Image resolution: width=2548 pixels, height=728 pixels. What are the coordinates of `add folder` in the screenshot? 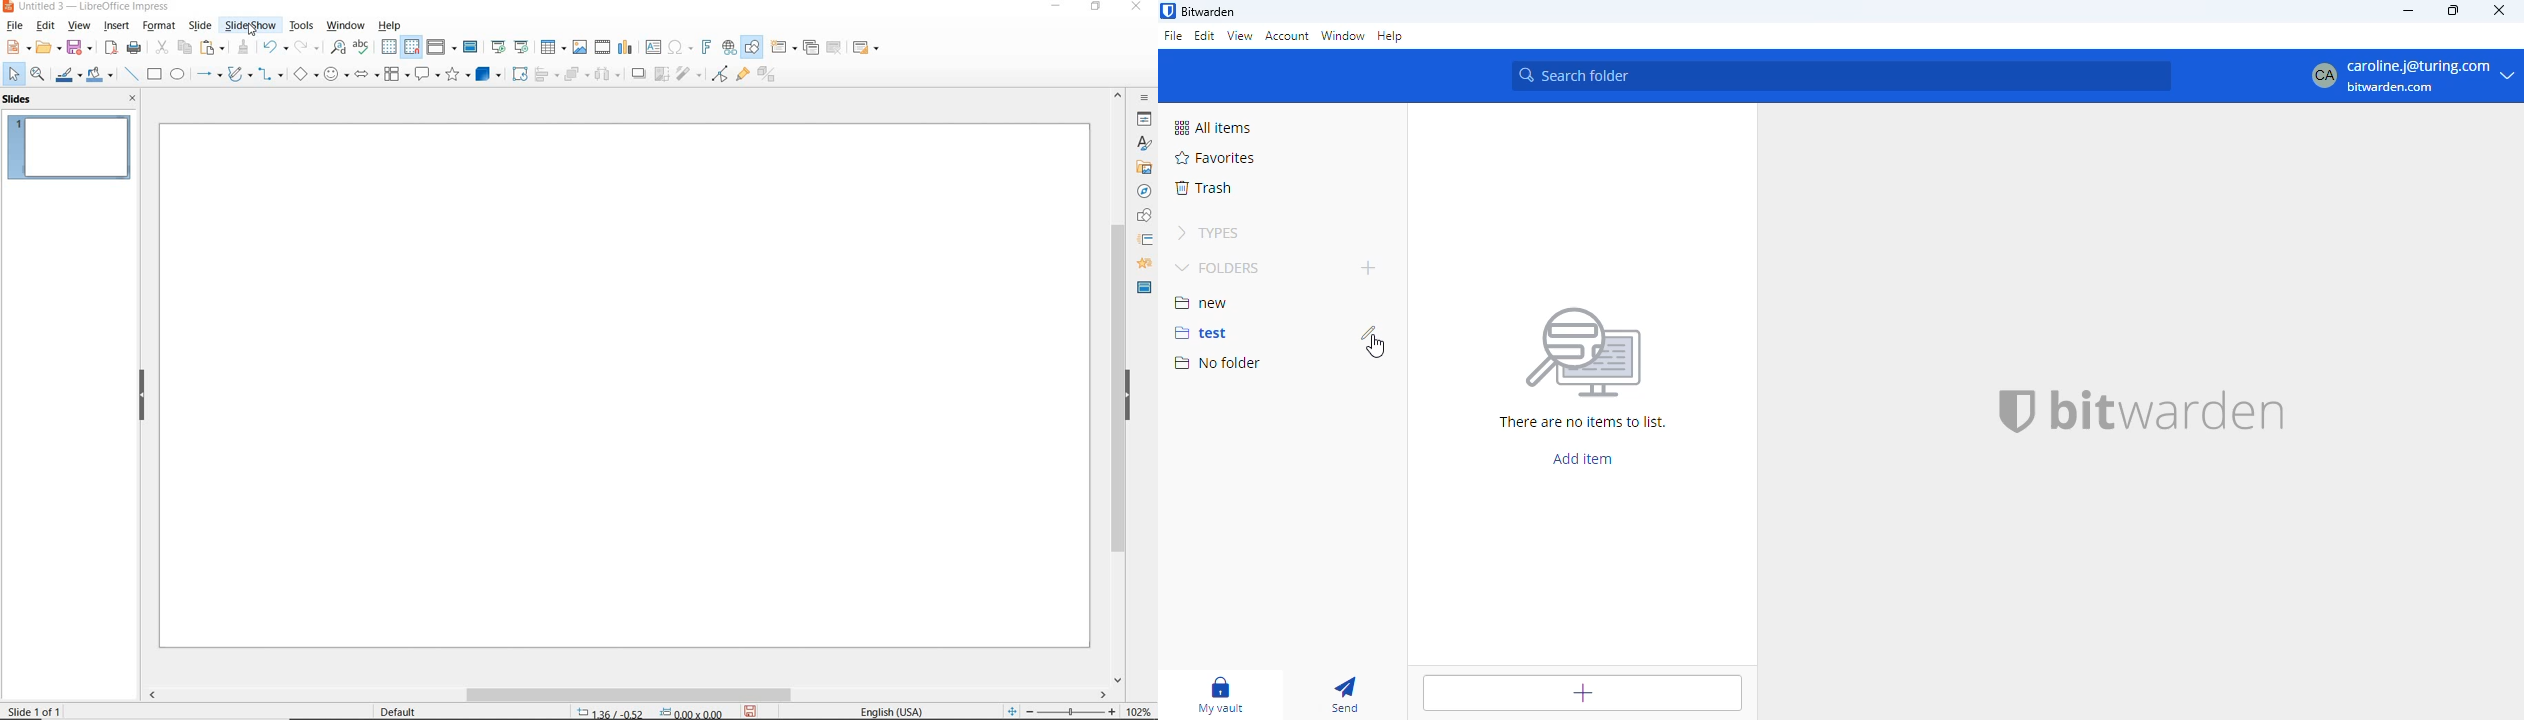 It's located at (1368, 268).